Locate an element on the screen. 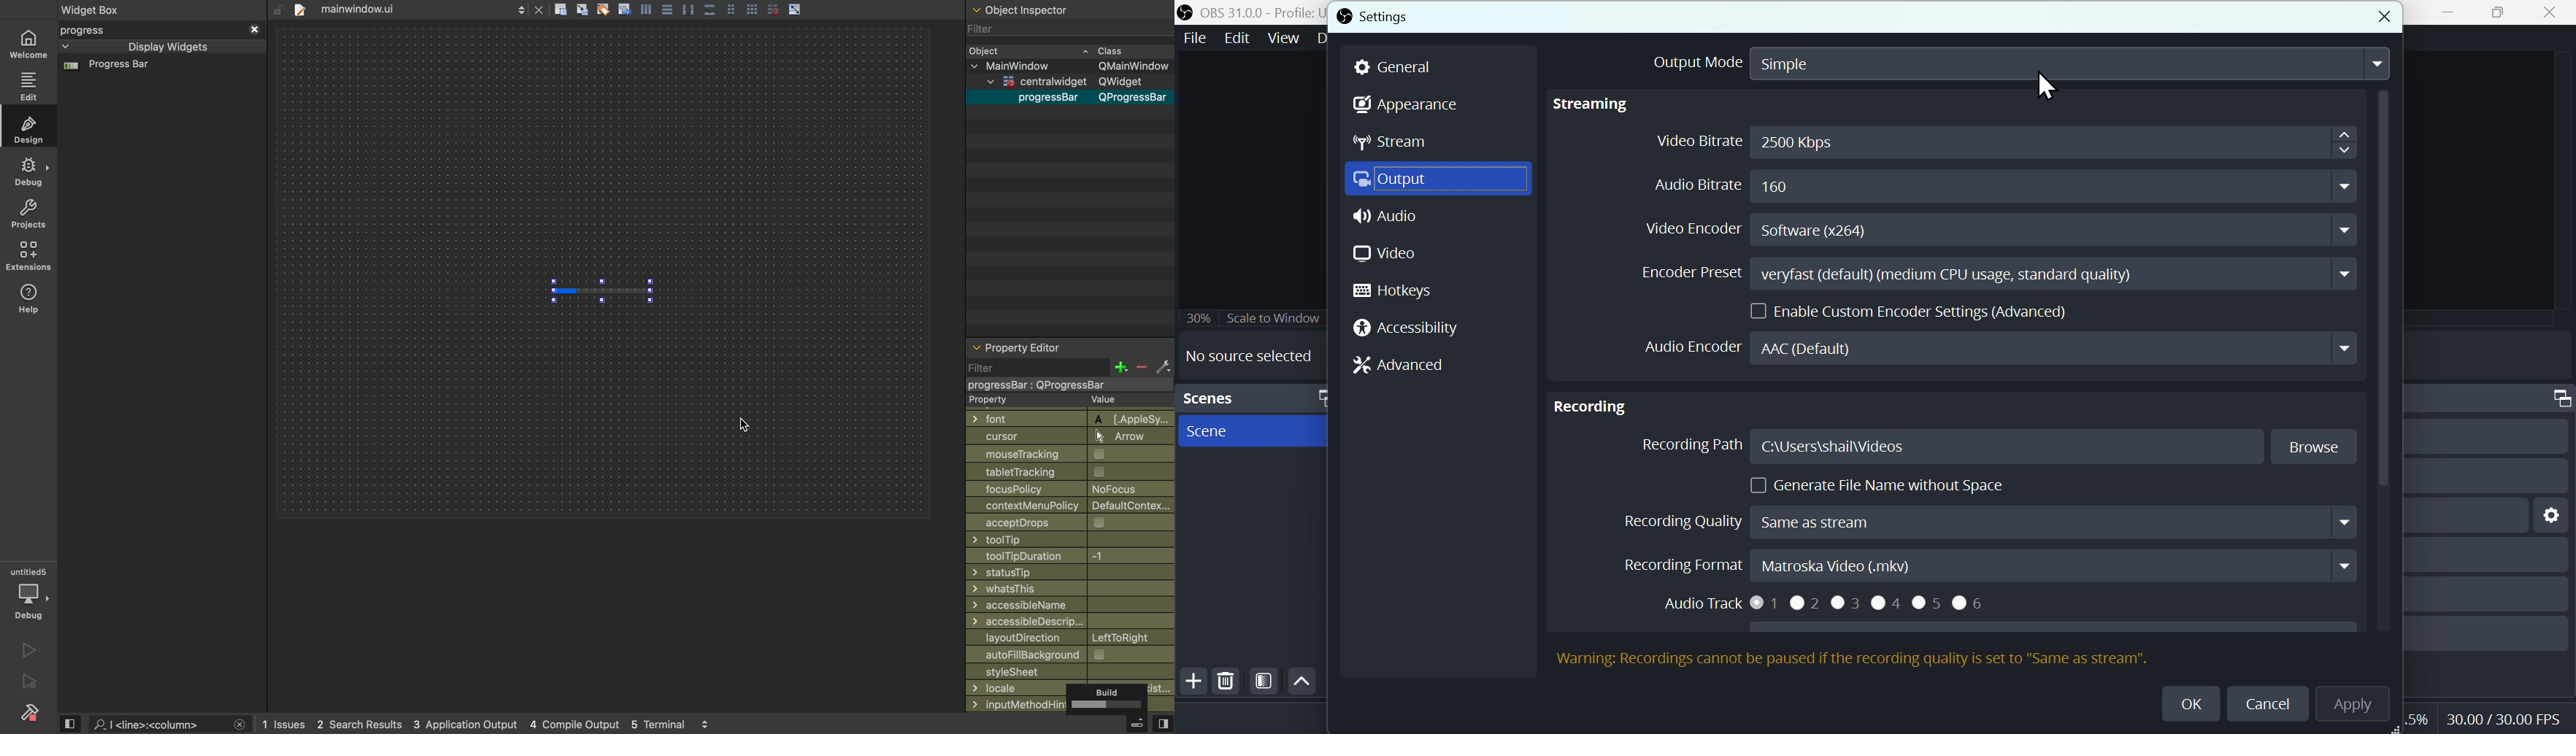 The width and height of the screenshot is (2576, 756). contextmenupolicy is located at coordinates (1071, 505).